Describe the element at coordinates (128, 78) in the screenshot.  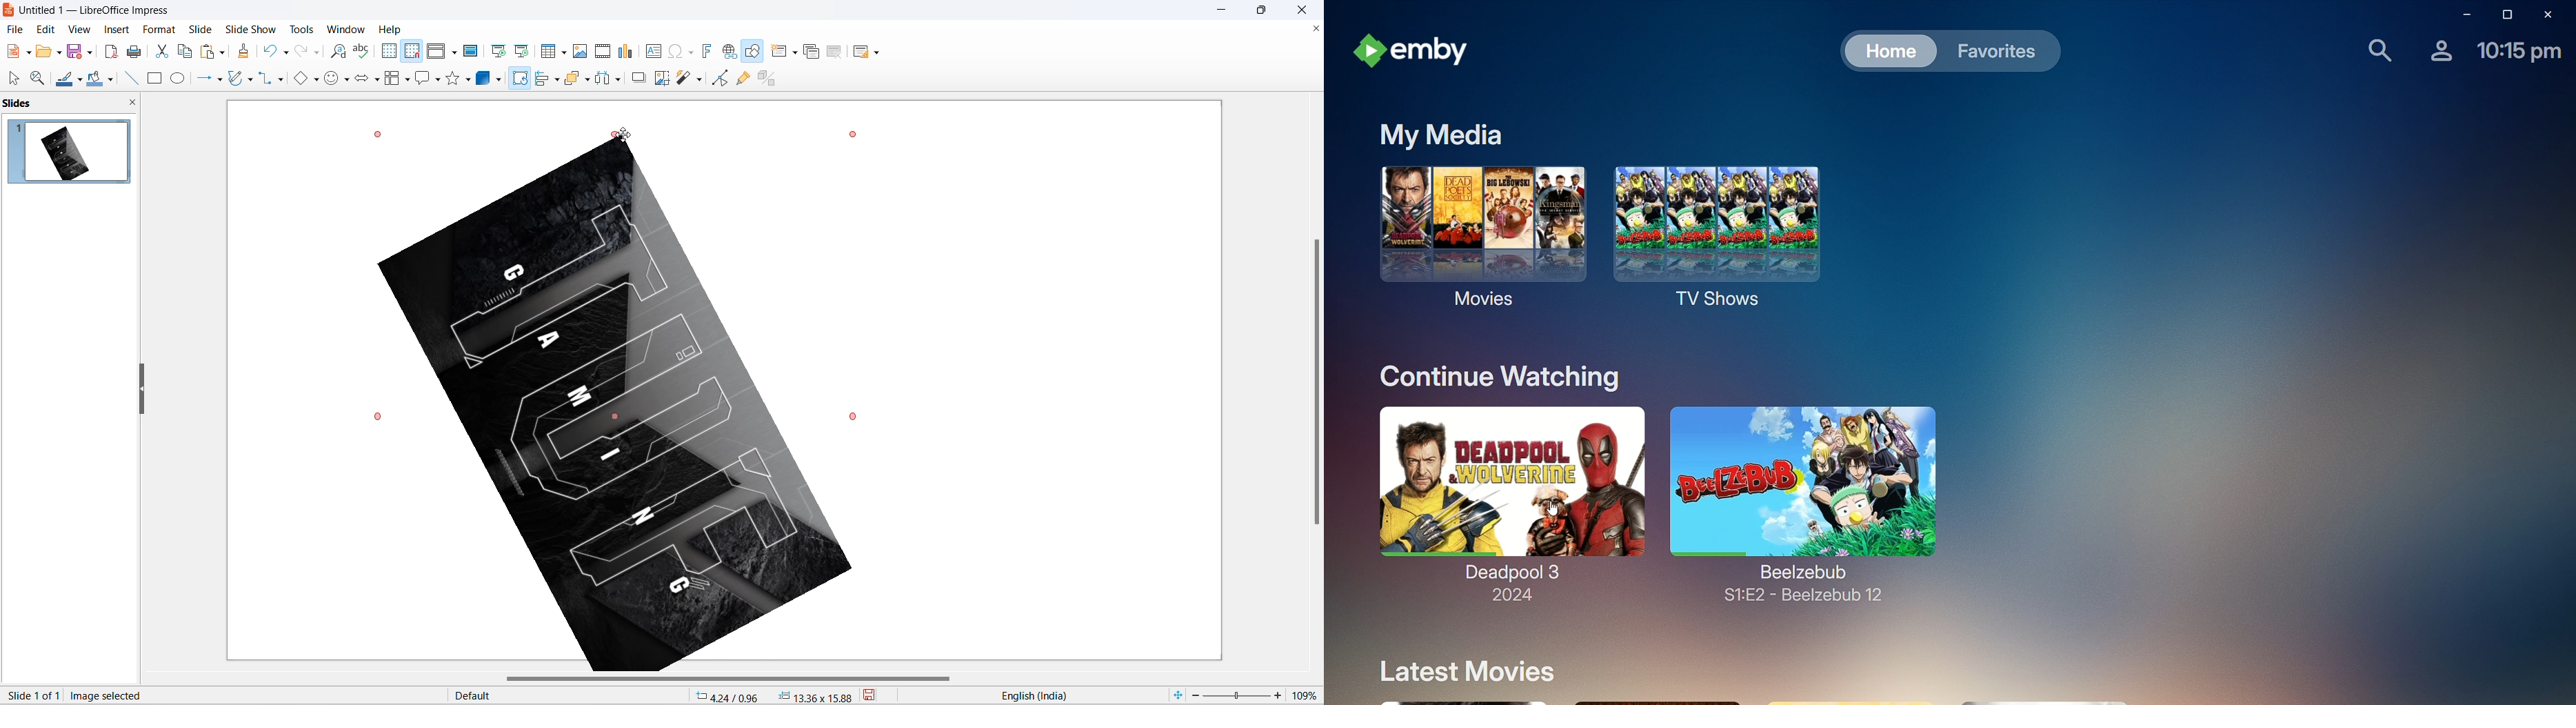
I see `line` at that location.